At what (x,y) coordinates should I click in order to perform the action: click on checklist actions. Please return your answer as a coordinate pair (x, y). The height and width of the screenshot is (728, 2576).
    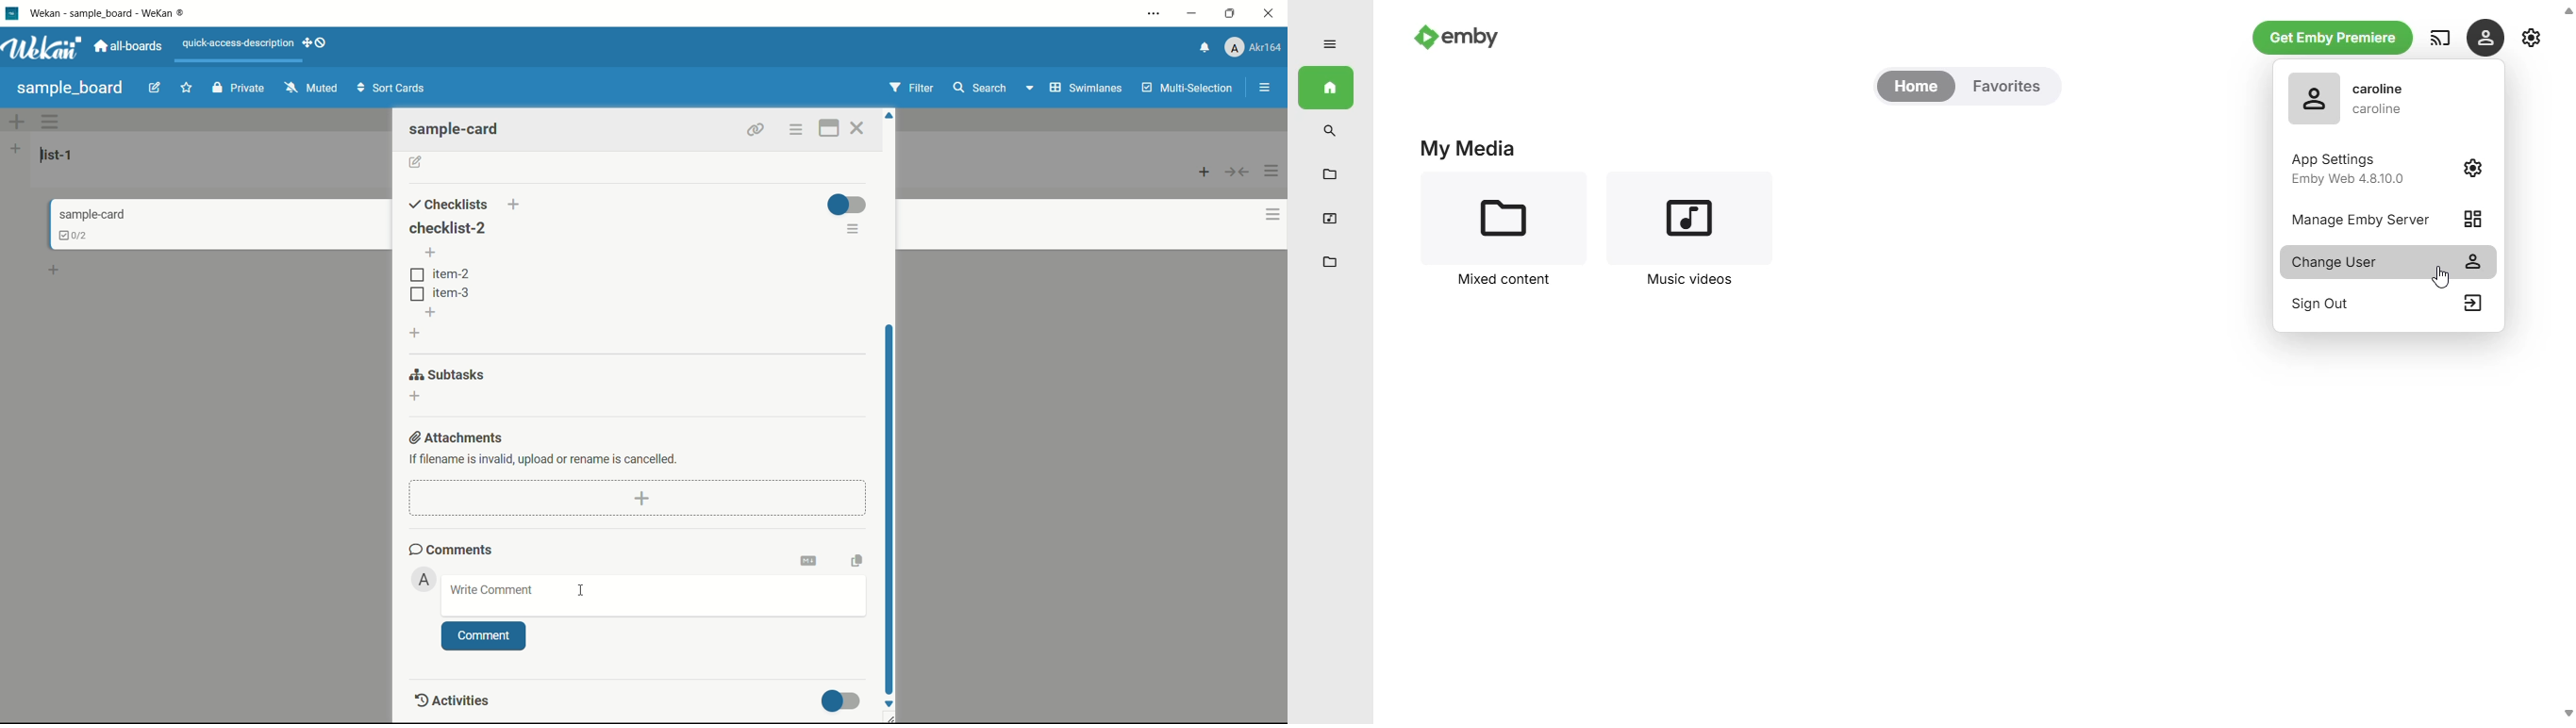
    Looking at the image, I should click on (854, 231).